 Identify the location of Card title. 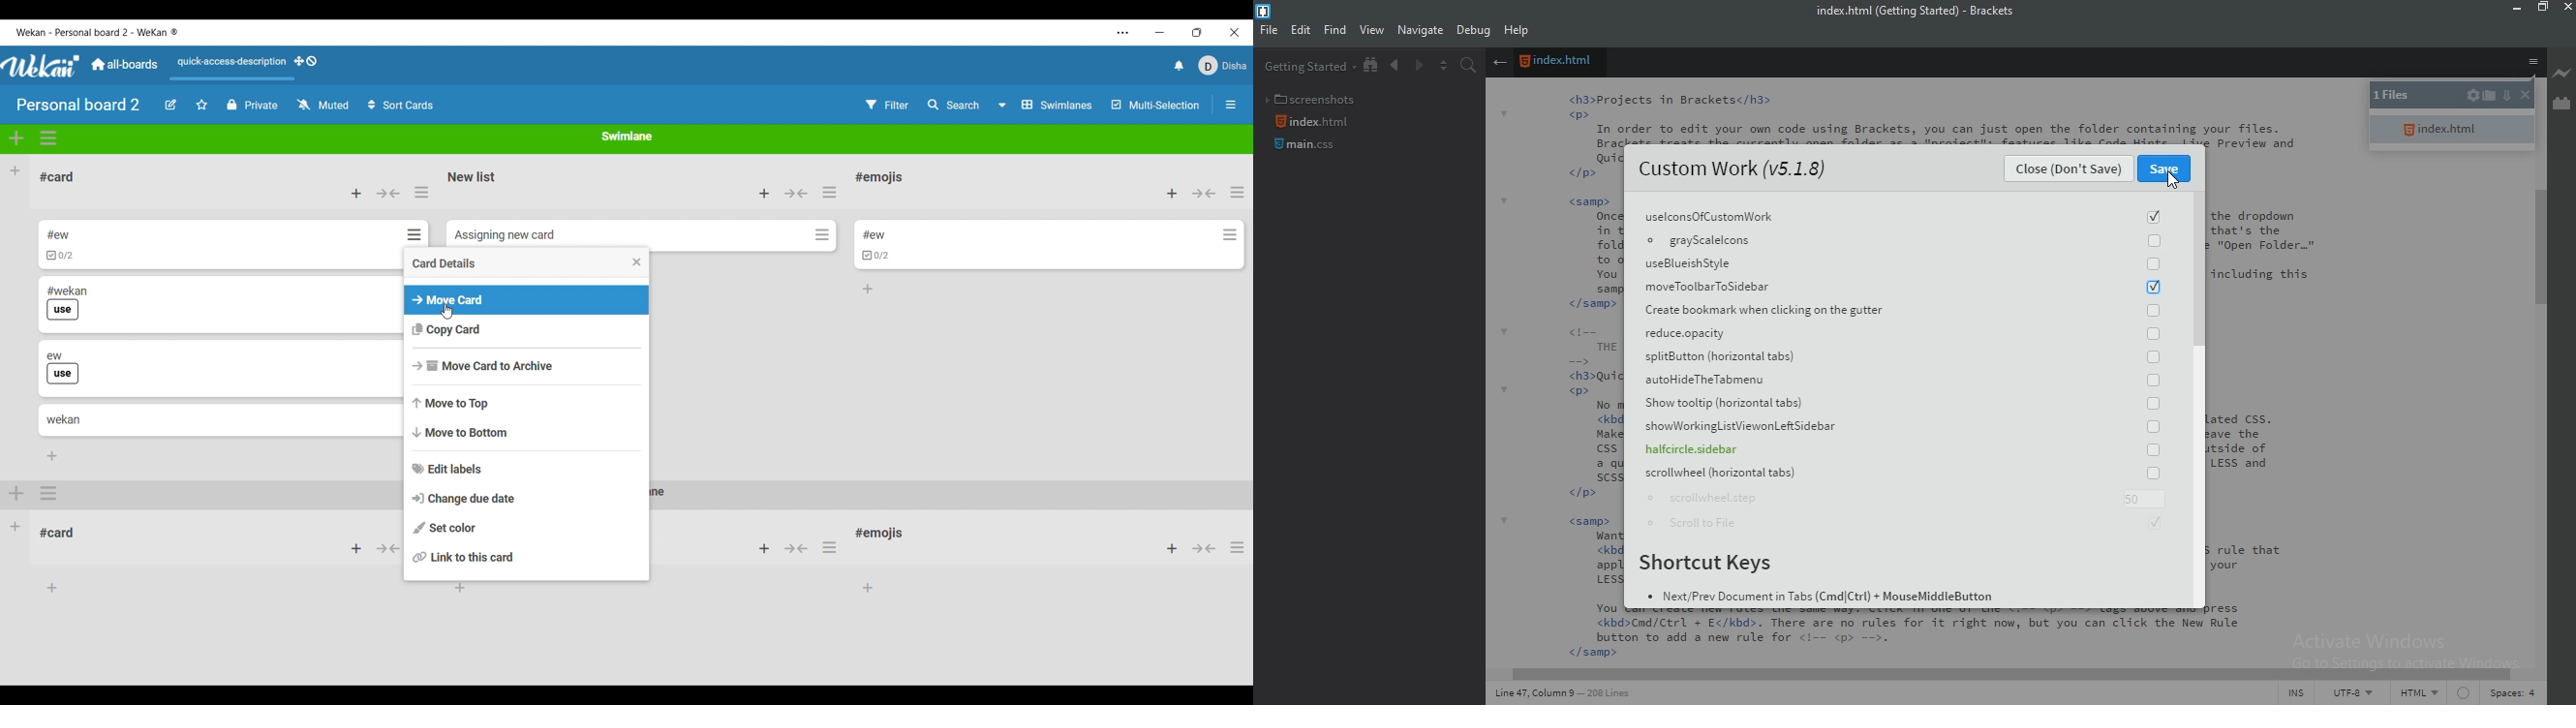
(63, 420).